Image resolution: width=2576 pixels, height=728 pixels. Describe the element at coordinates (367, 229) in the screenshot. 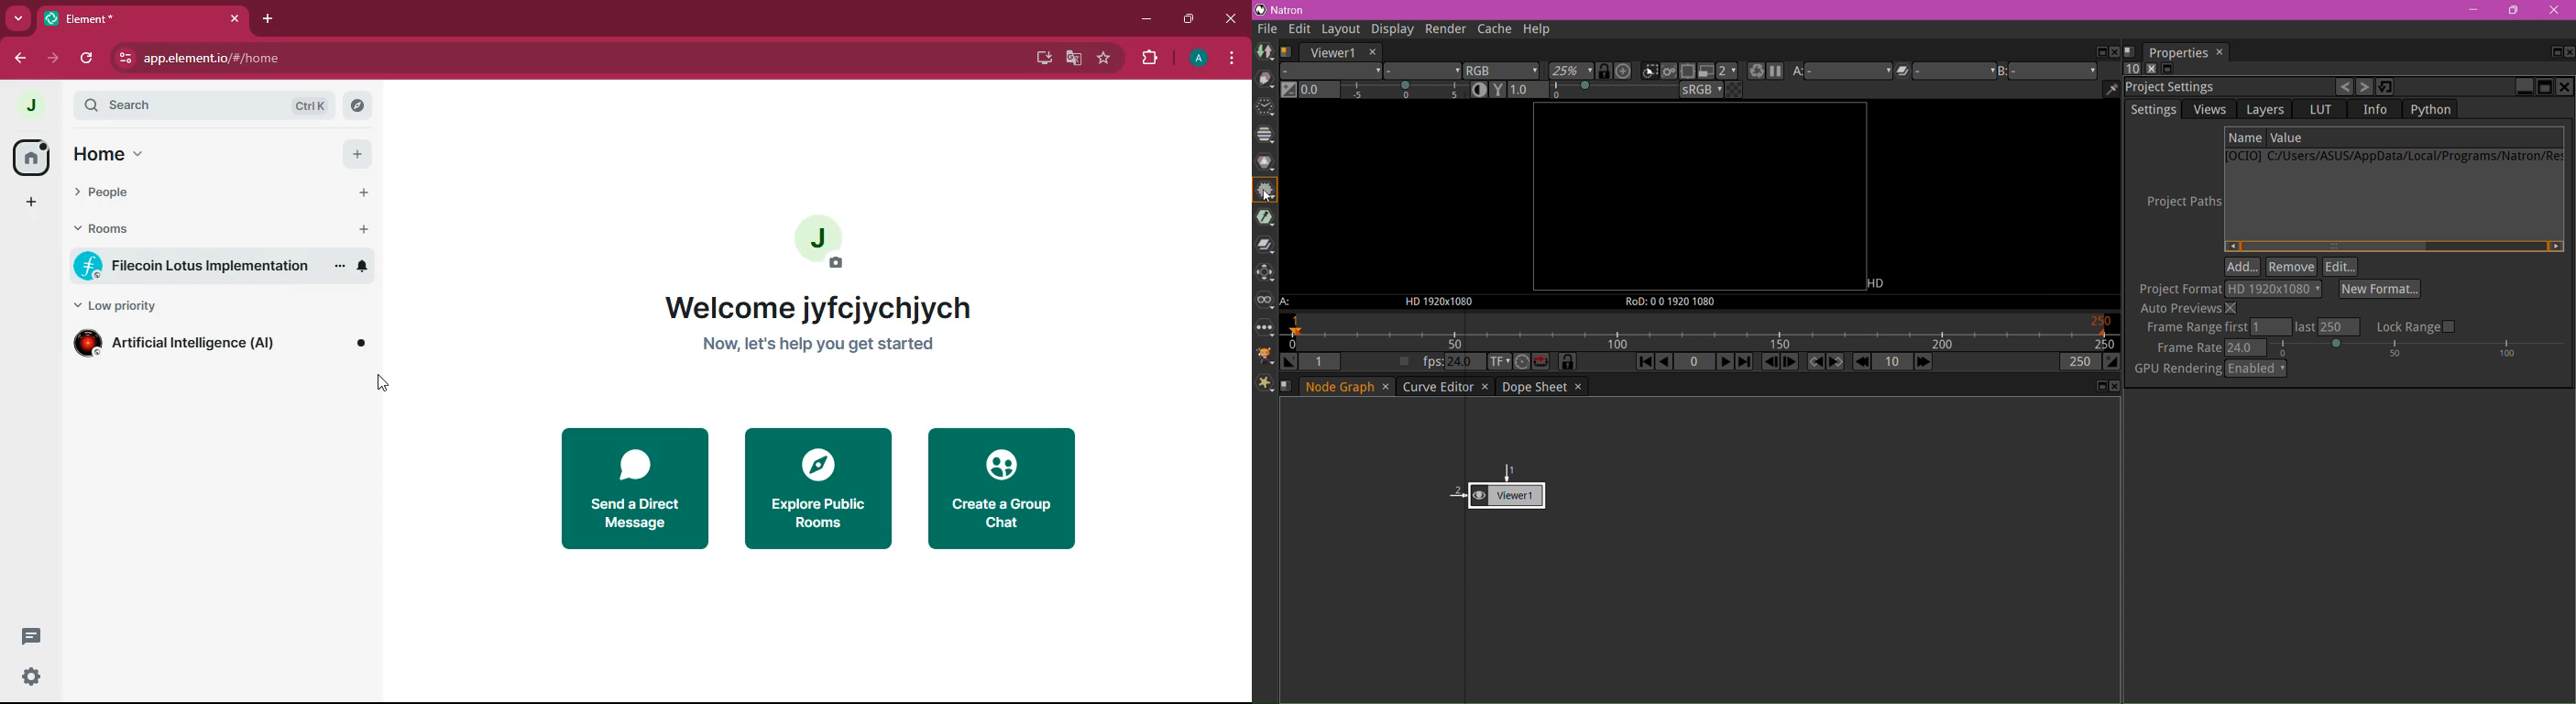

I see `add rooms` at that location.